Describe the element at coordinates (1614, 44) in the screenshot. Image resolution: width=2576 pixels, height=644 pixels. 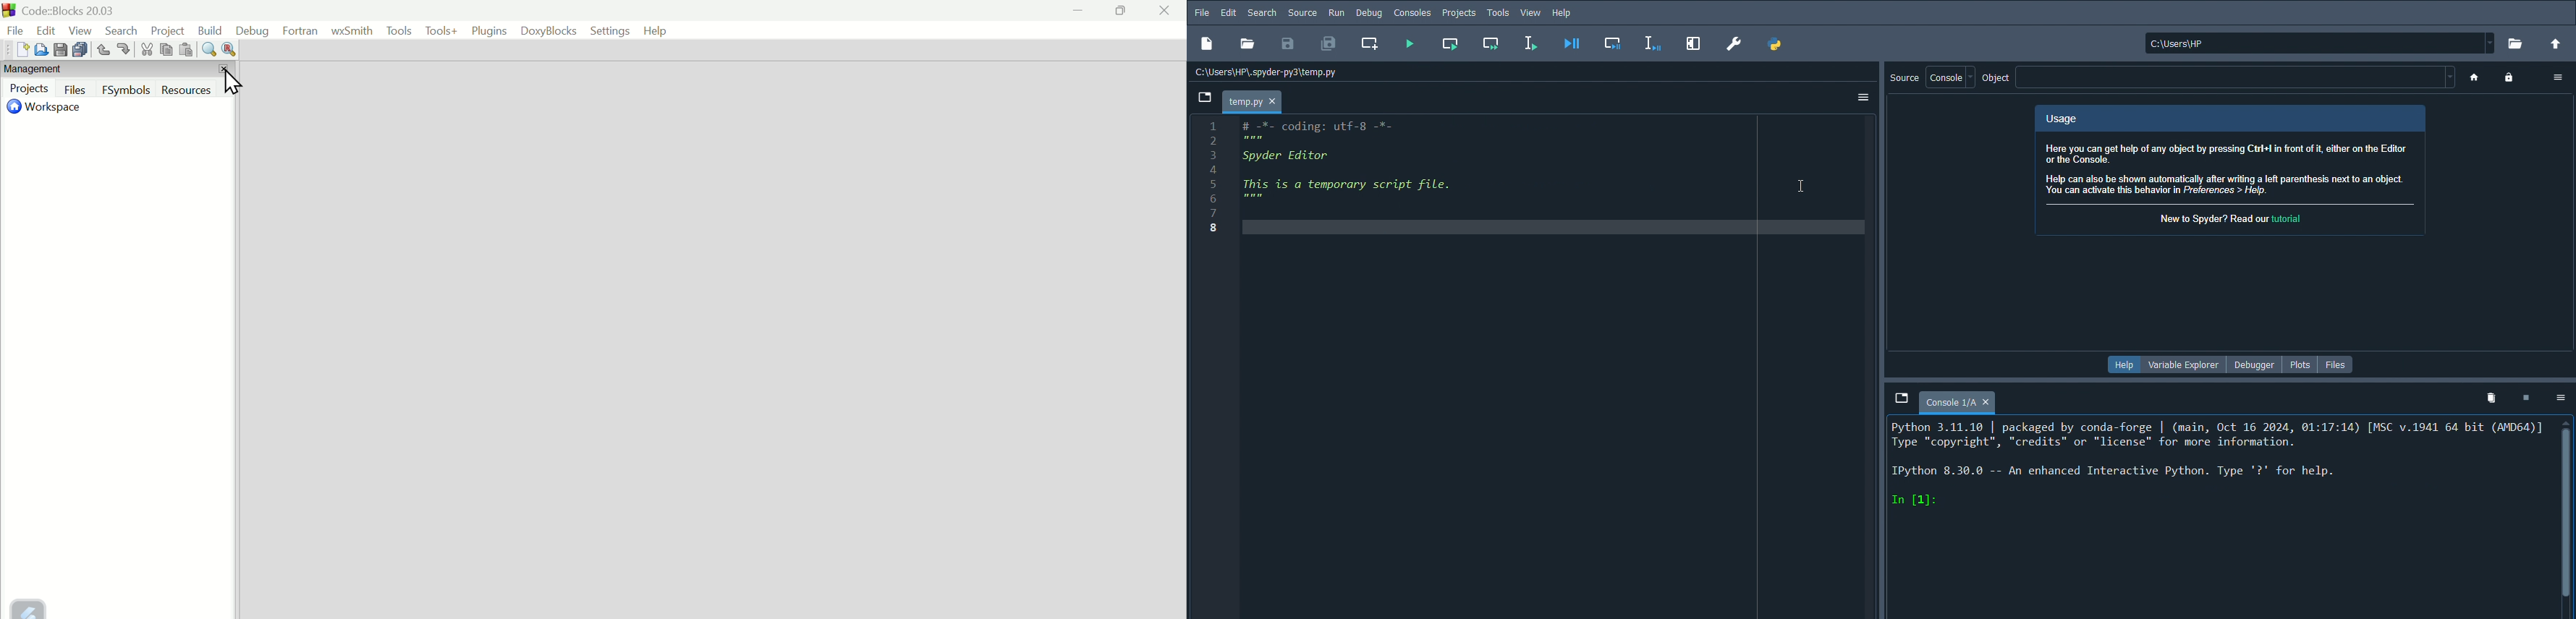
I see `Debug cell` at that location.